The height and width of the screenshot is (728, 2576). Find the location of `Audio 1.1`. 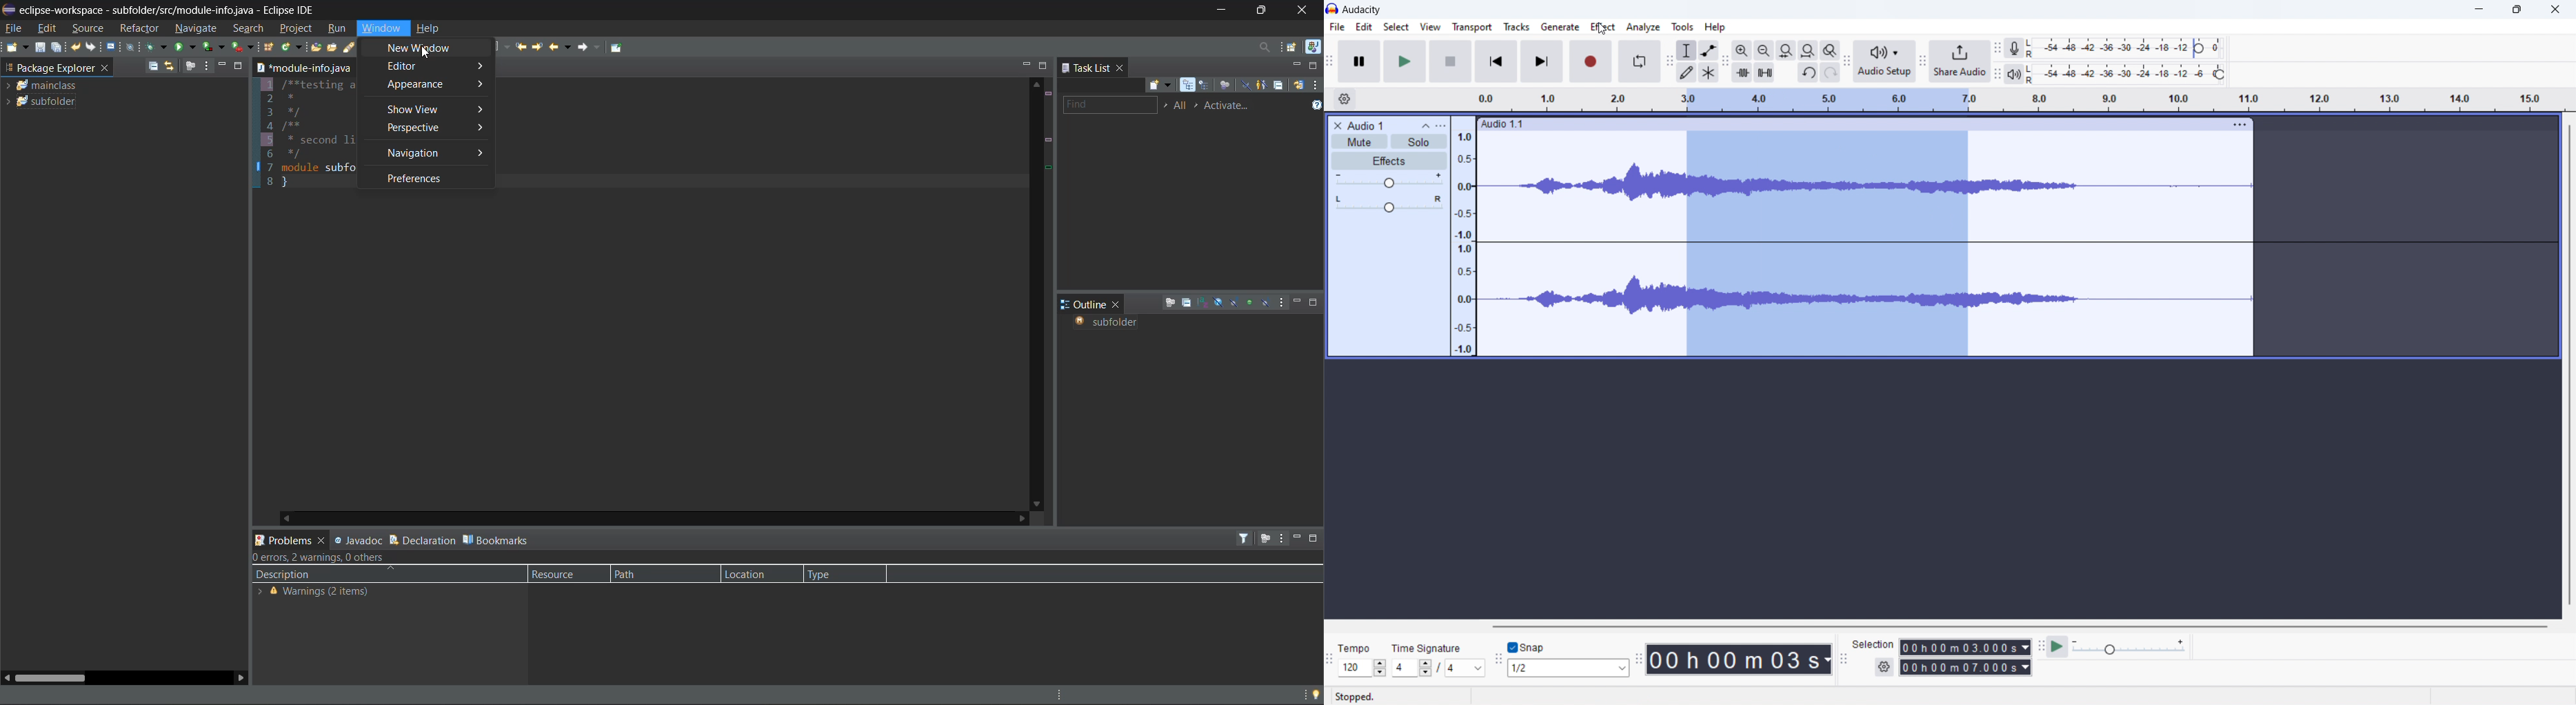

Audio 1.1 is located at coordinates (1849, 123).